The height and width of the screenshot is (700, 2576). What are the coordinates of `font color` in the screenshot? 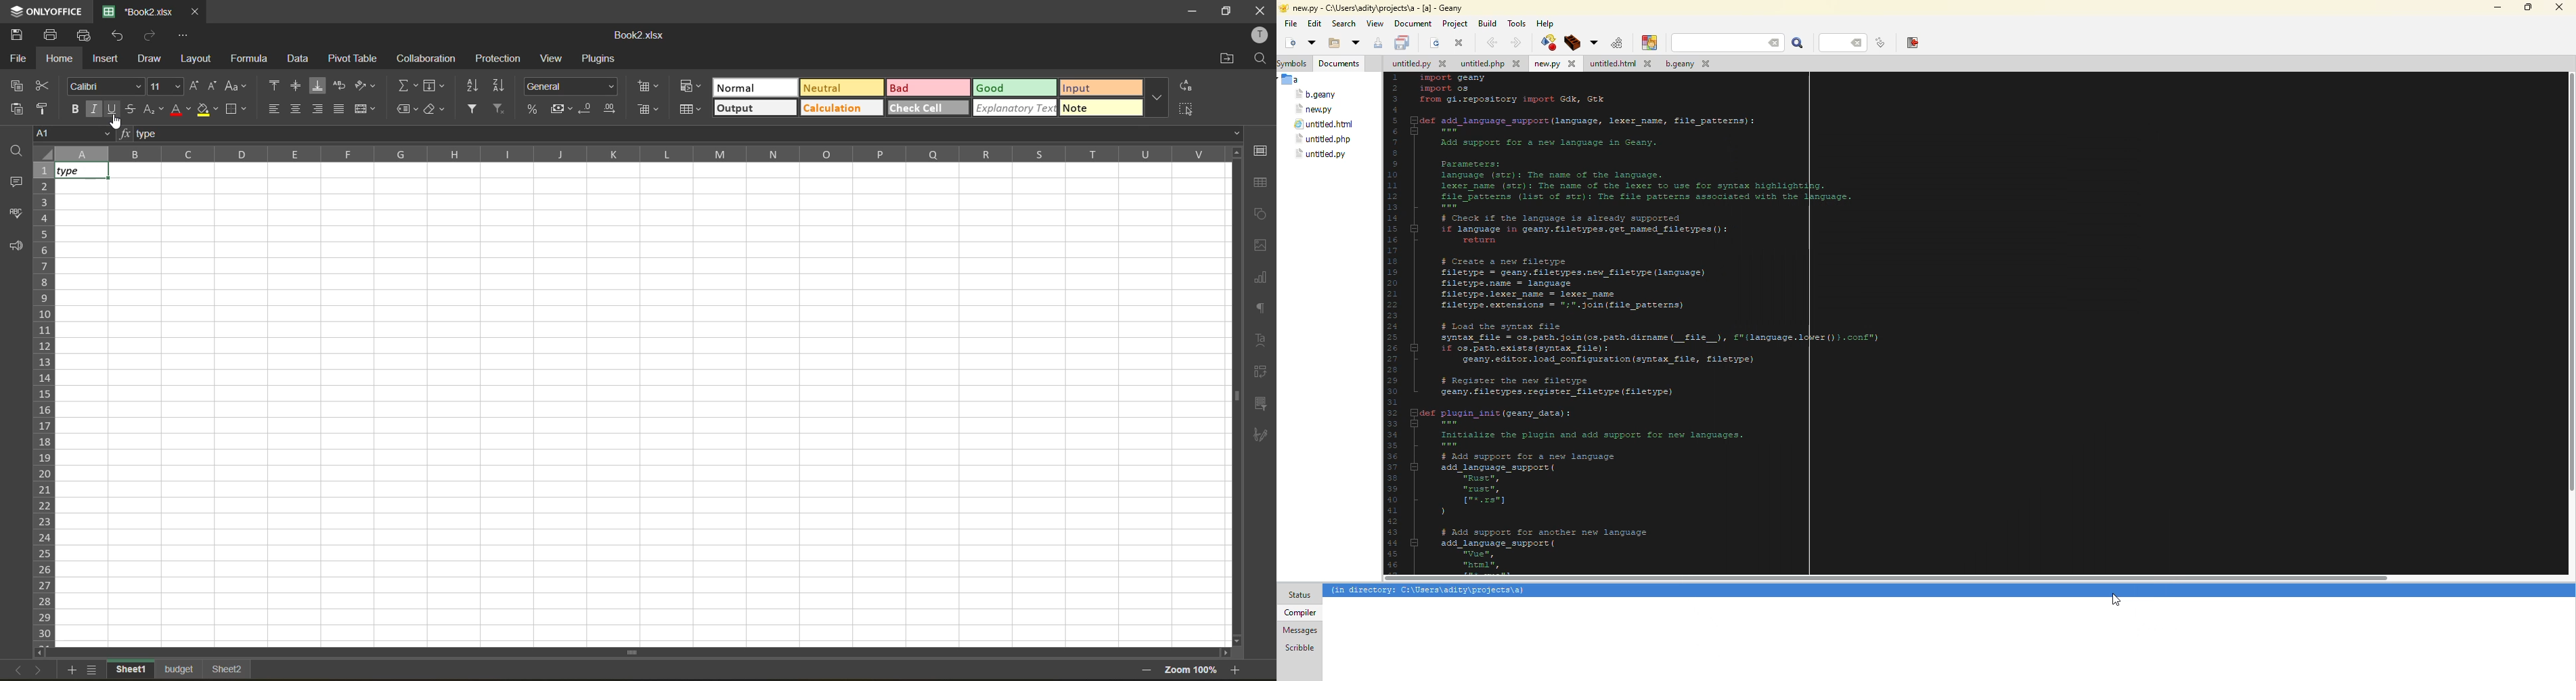 It's located at (180, 111).